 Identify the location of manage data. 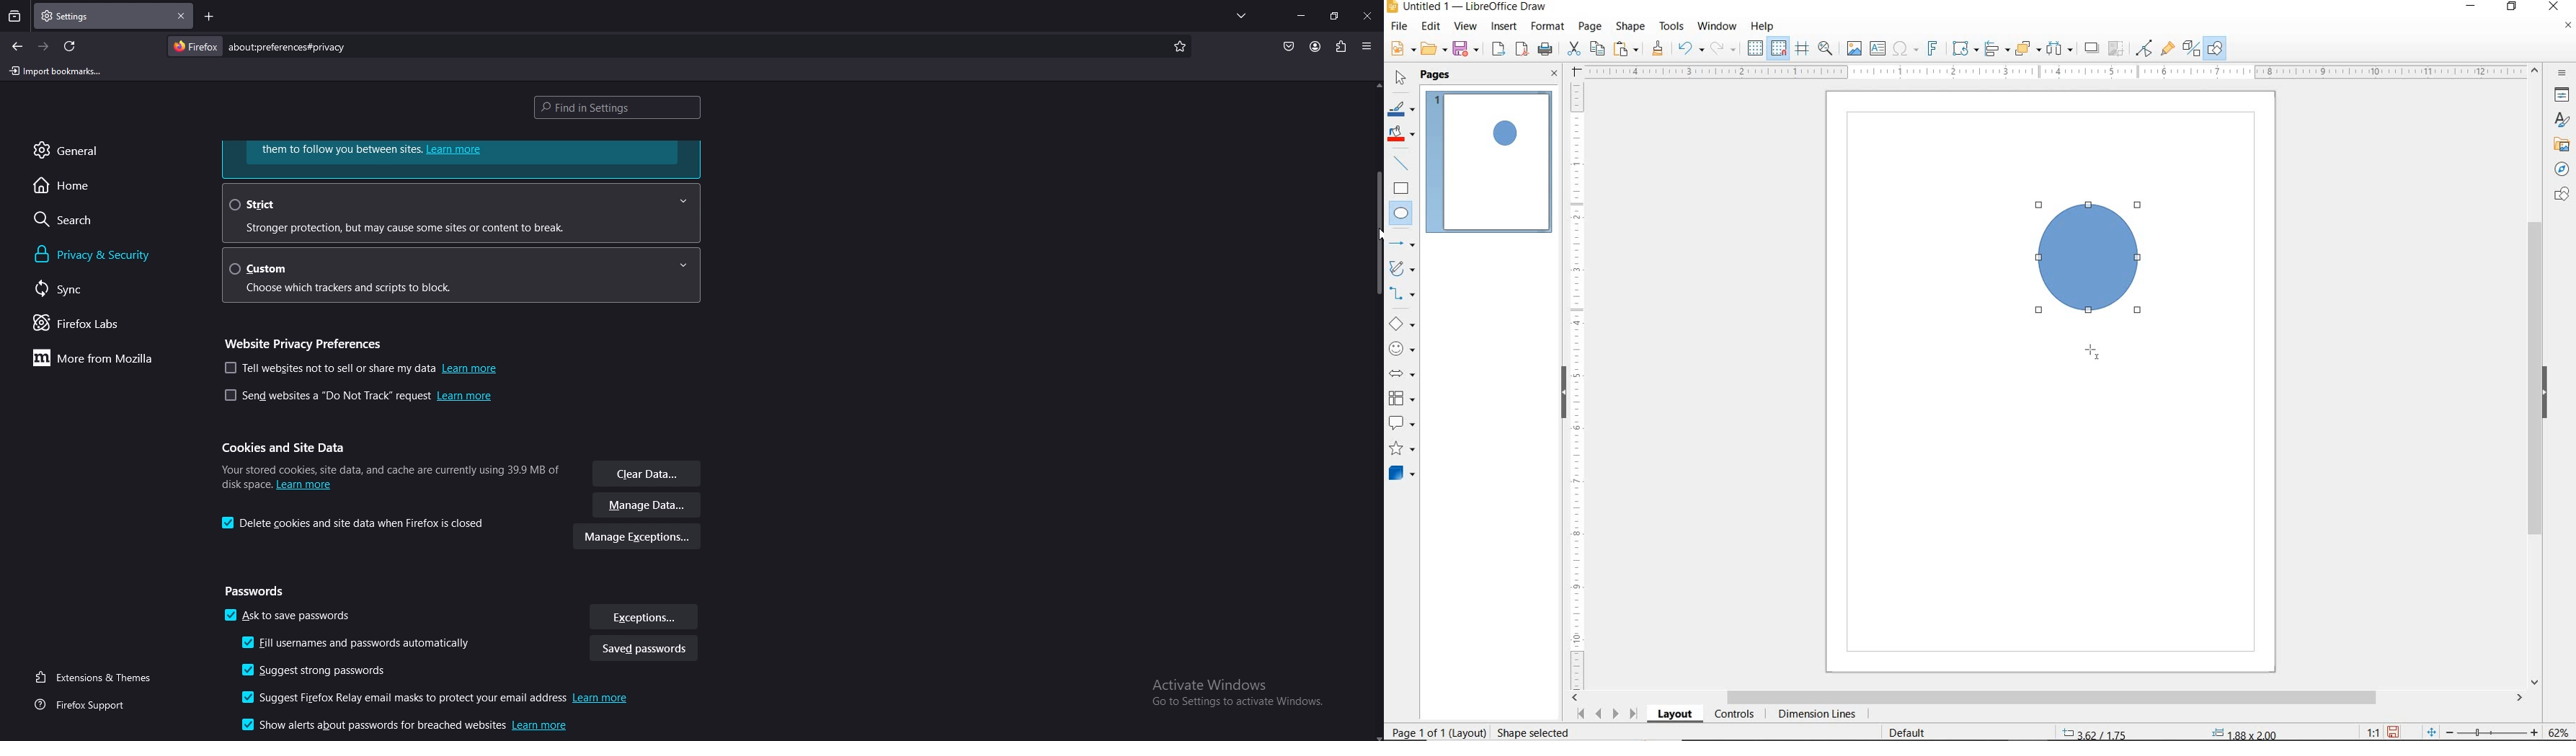
(648, 506).